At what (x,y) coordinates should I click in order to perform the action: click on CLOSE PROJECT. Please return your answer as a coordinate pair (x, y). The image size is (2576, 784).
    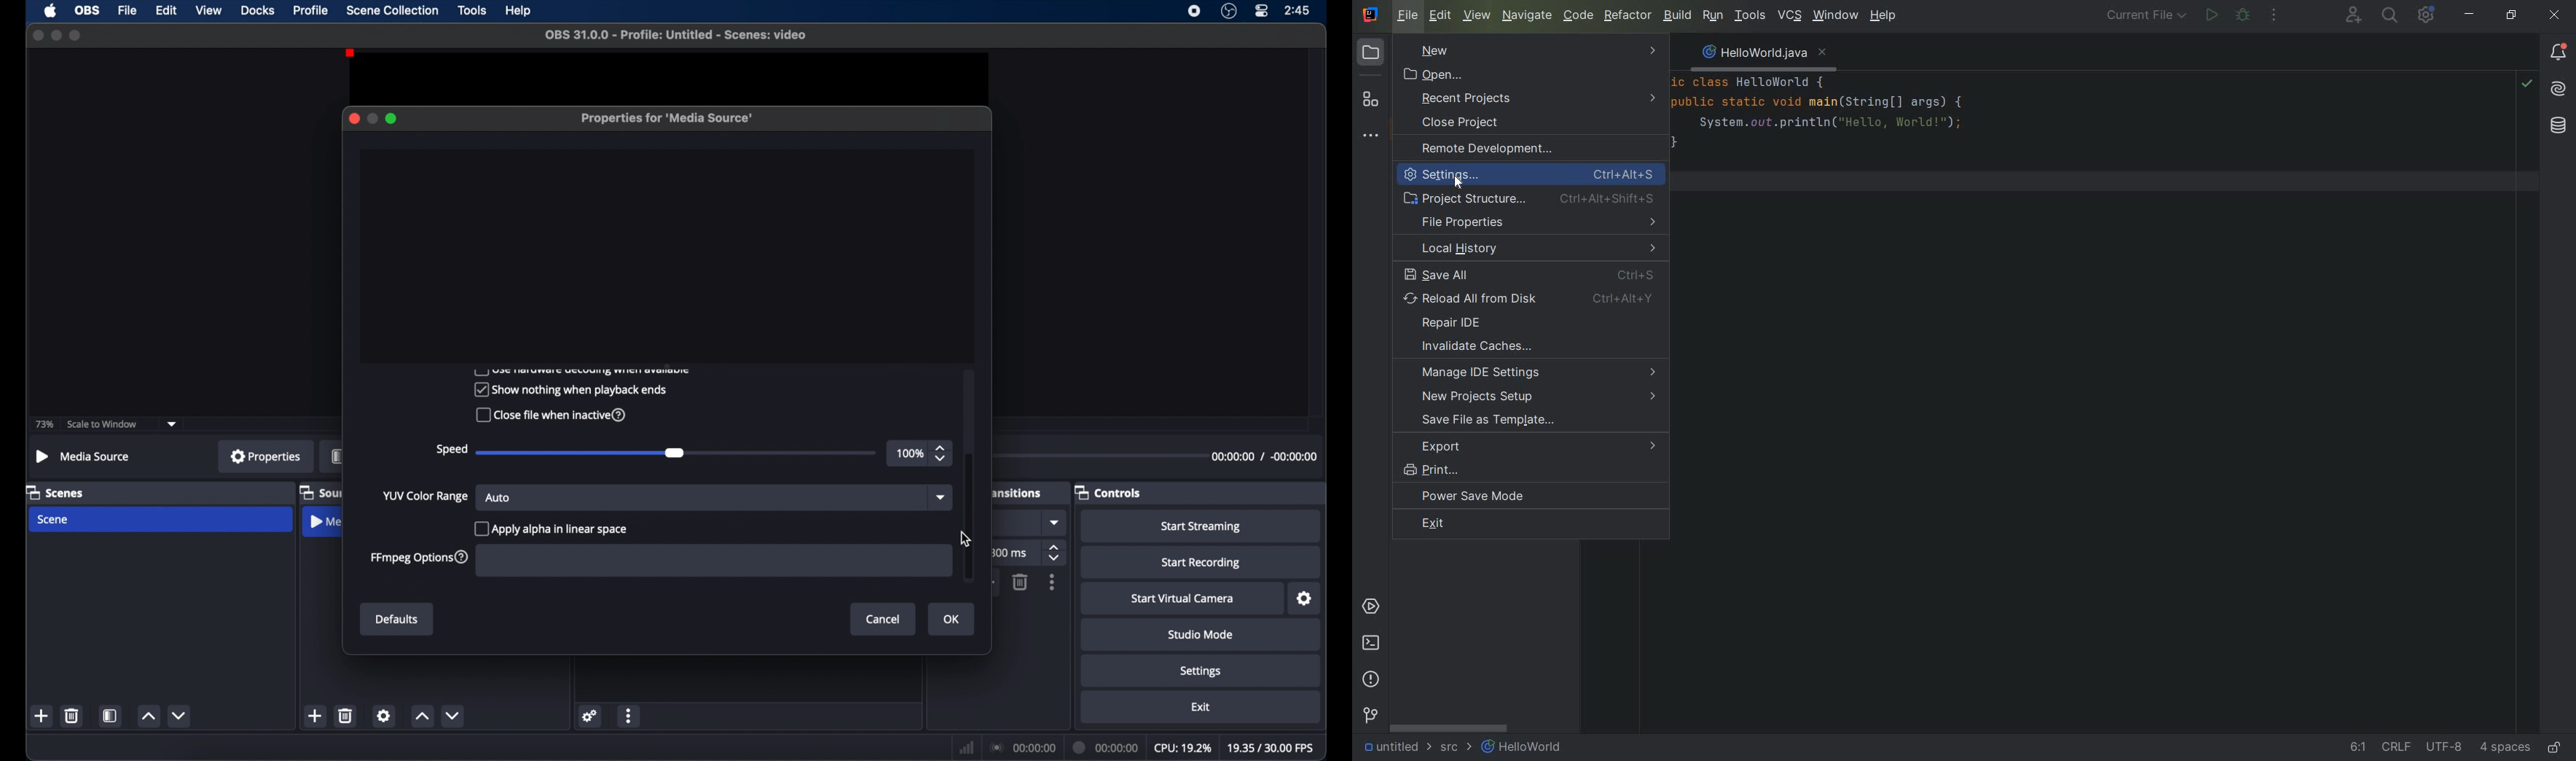
    Looking at the image, I should click on (1490, 124).